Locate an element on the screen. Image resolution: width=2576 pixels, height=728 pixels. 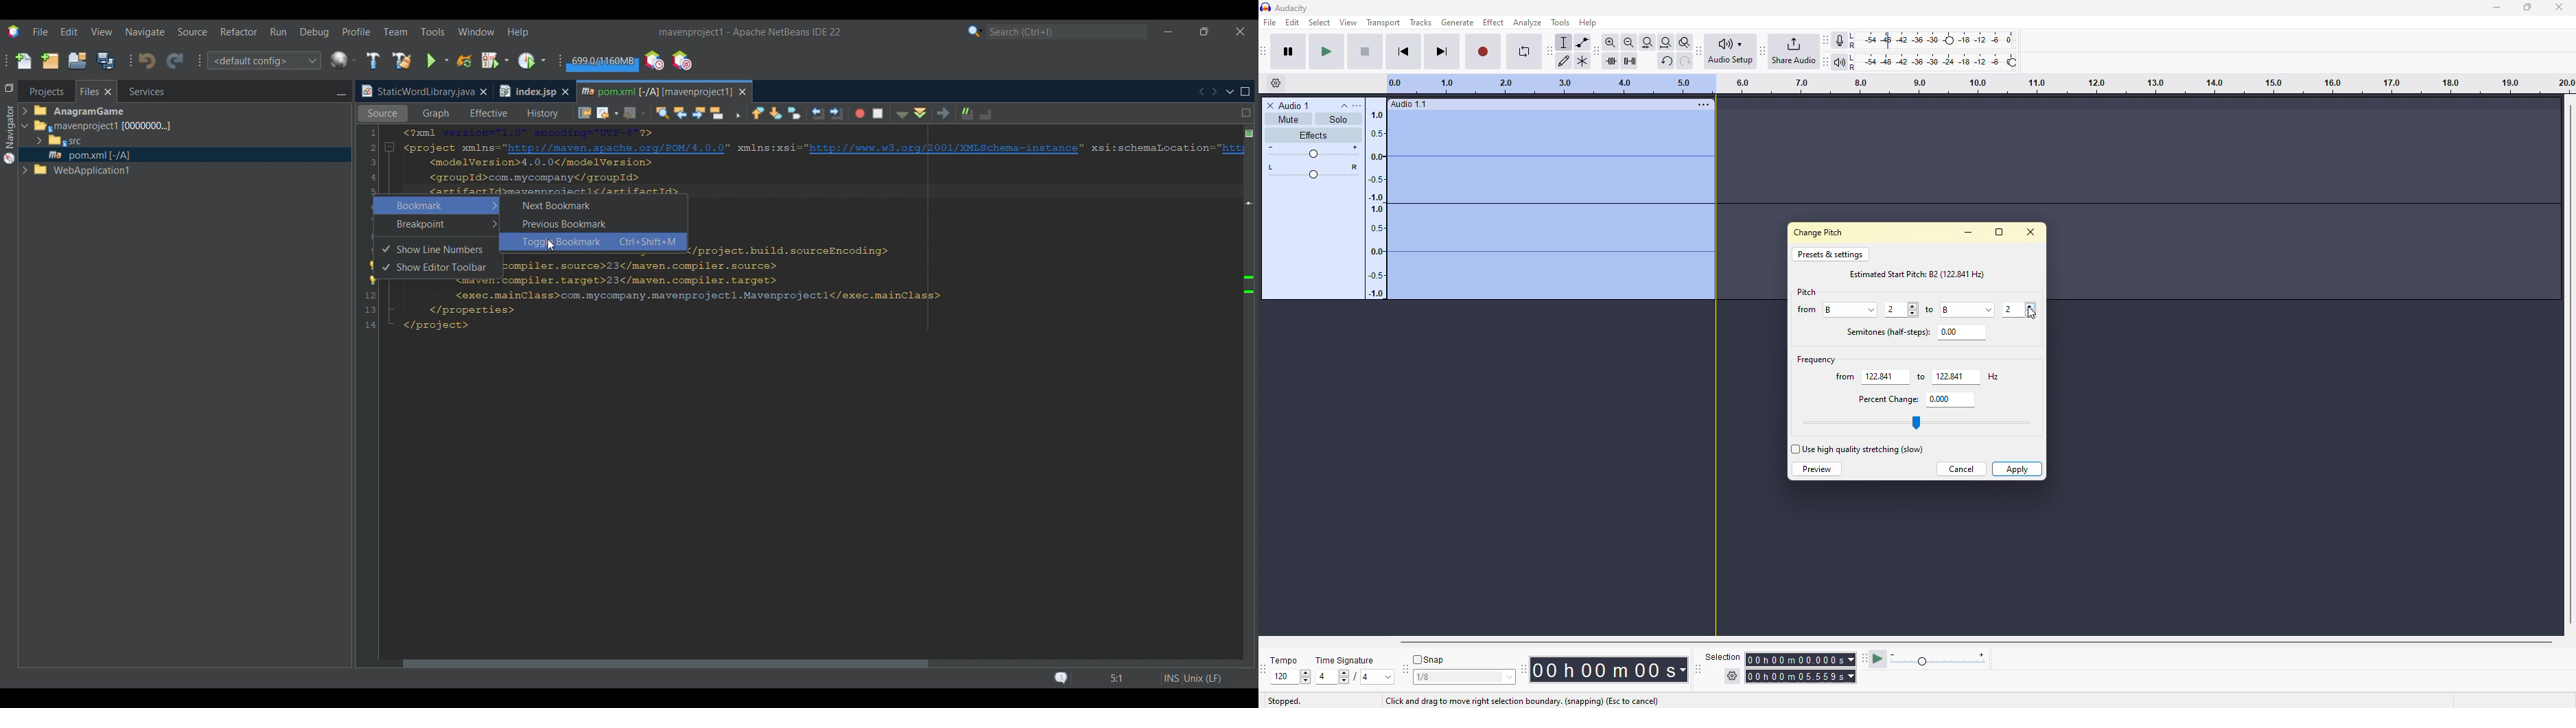
settings is located at coordinates (1733, 676).